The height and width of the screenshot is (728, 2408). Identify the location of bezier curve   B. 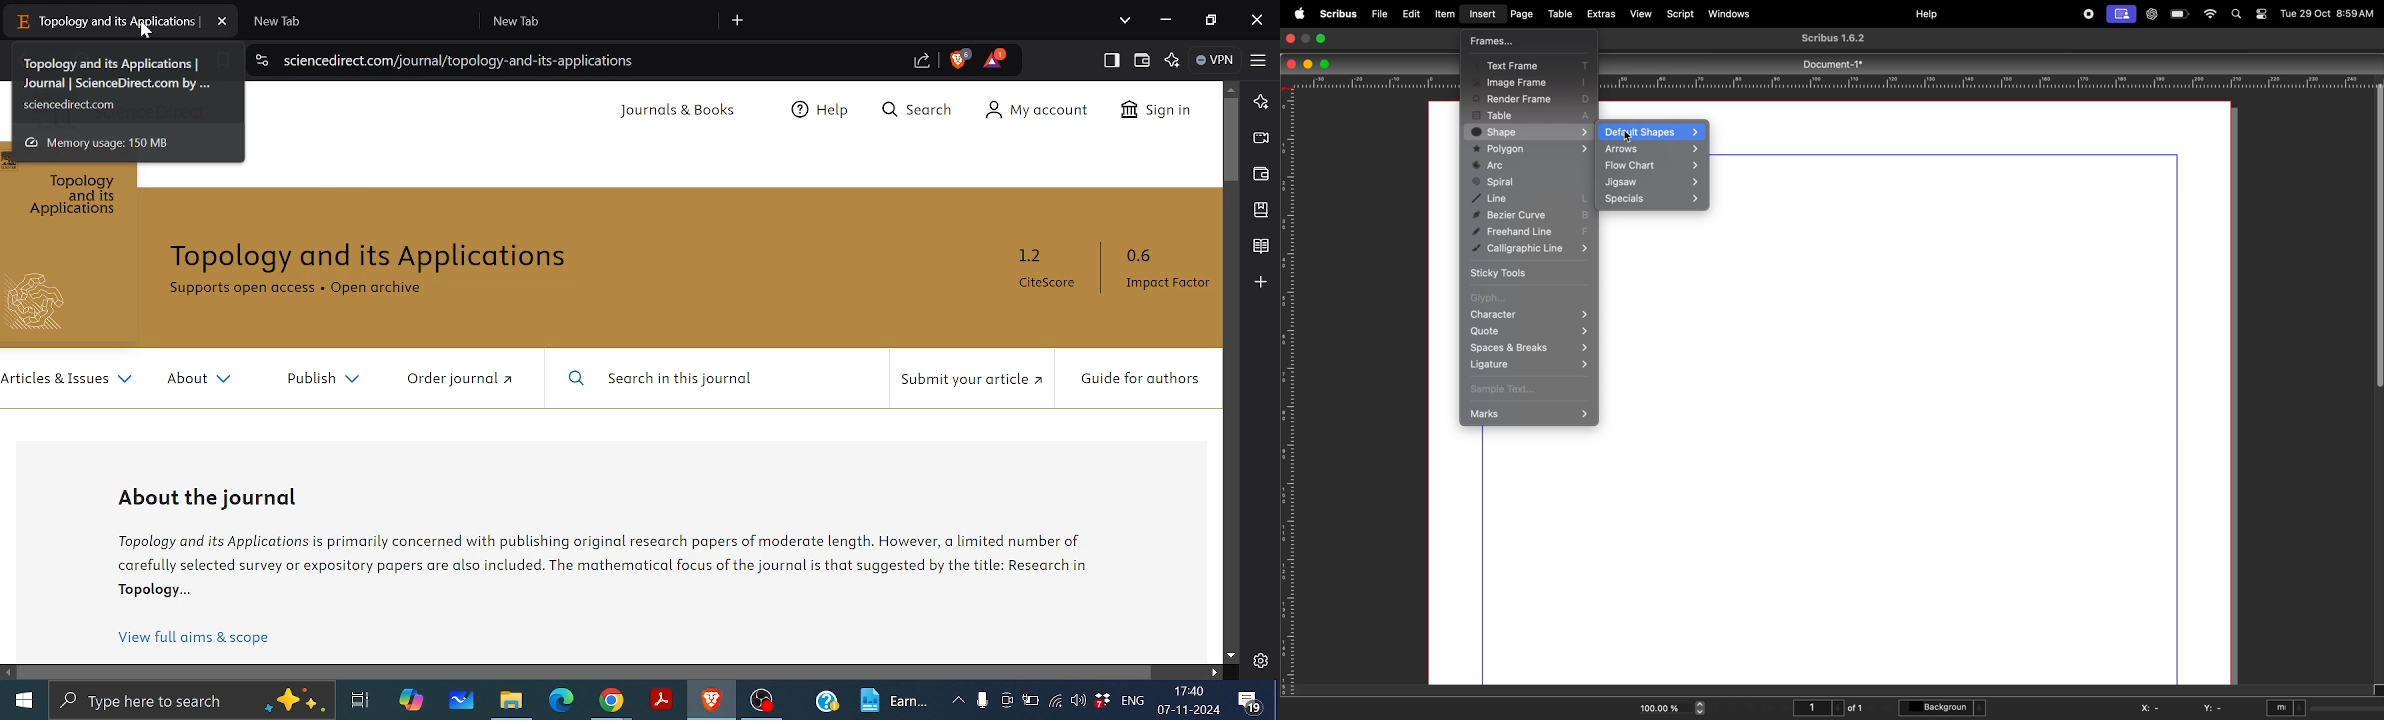
(1530, 215).